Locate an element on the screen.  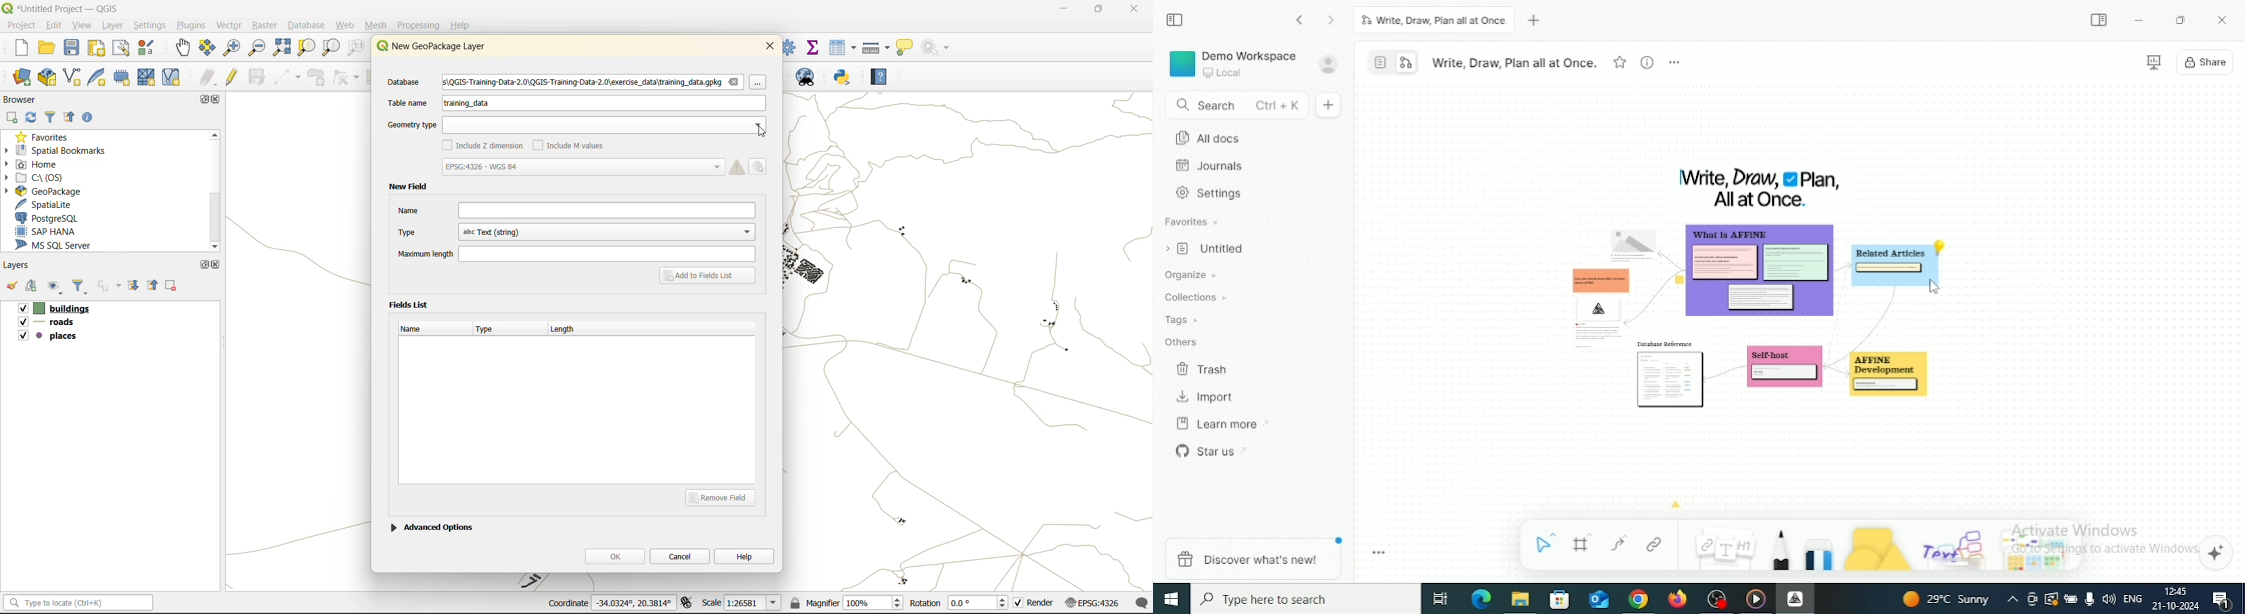
Pointer is located at coordinates (759, 82).